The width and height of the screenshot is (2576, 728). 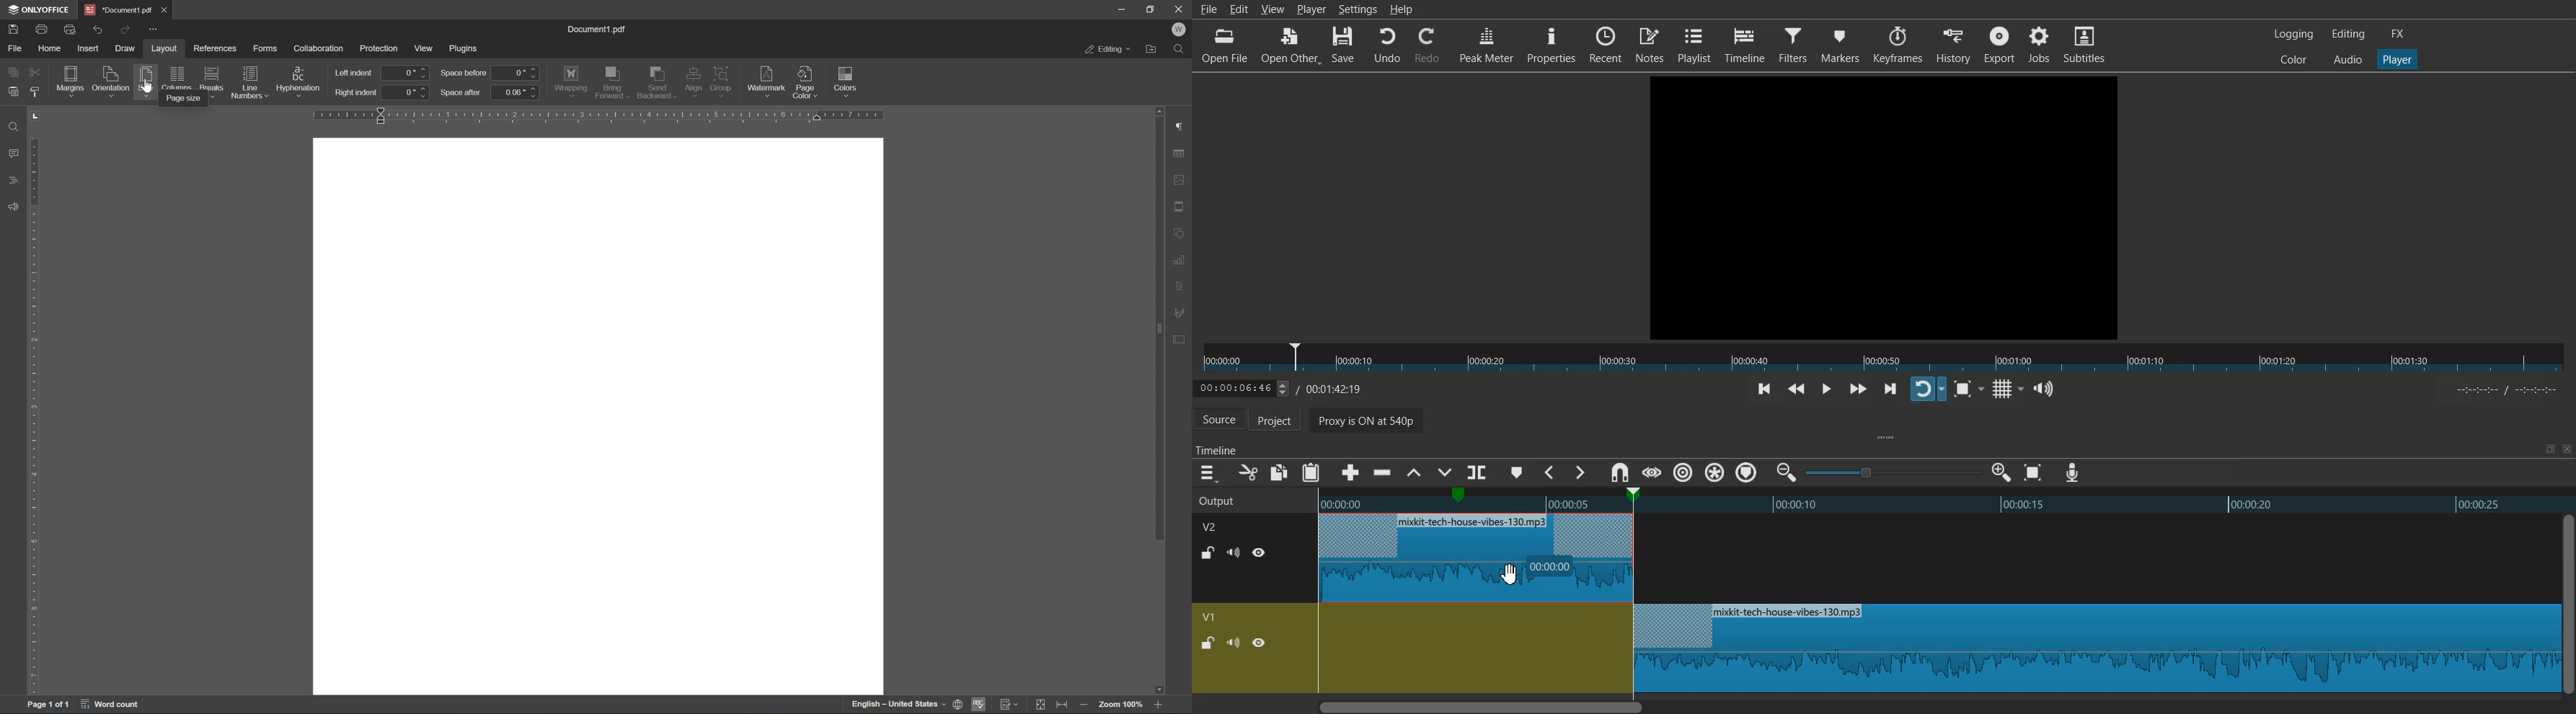 What do you see at coordinates (1180, 182) in the screenshot?
I see `image settings` at bounding box center [1180, 182].